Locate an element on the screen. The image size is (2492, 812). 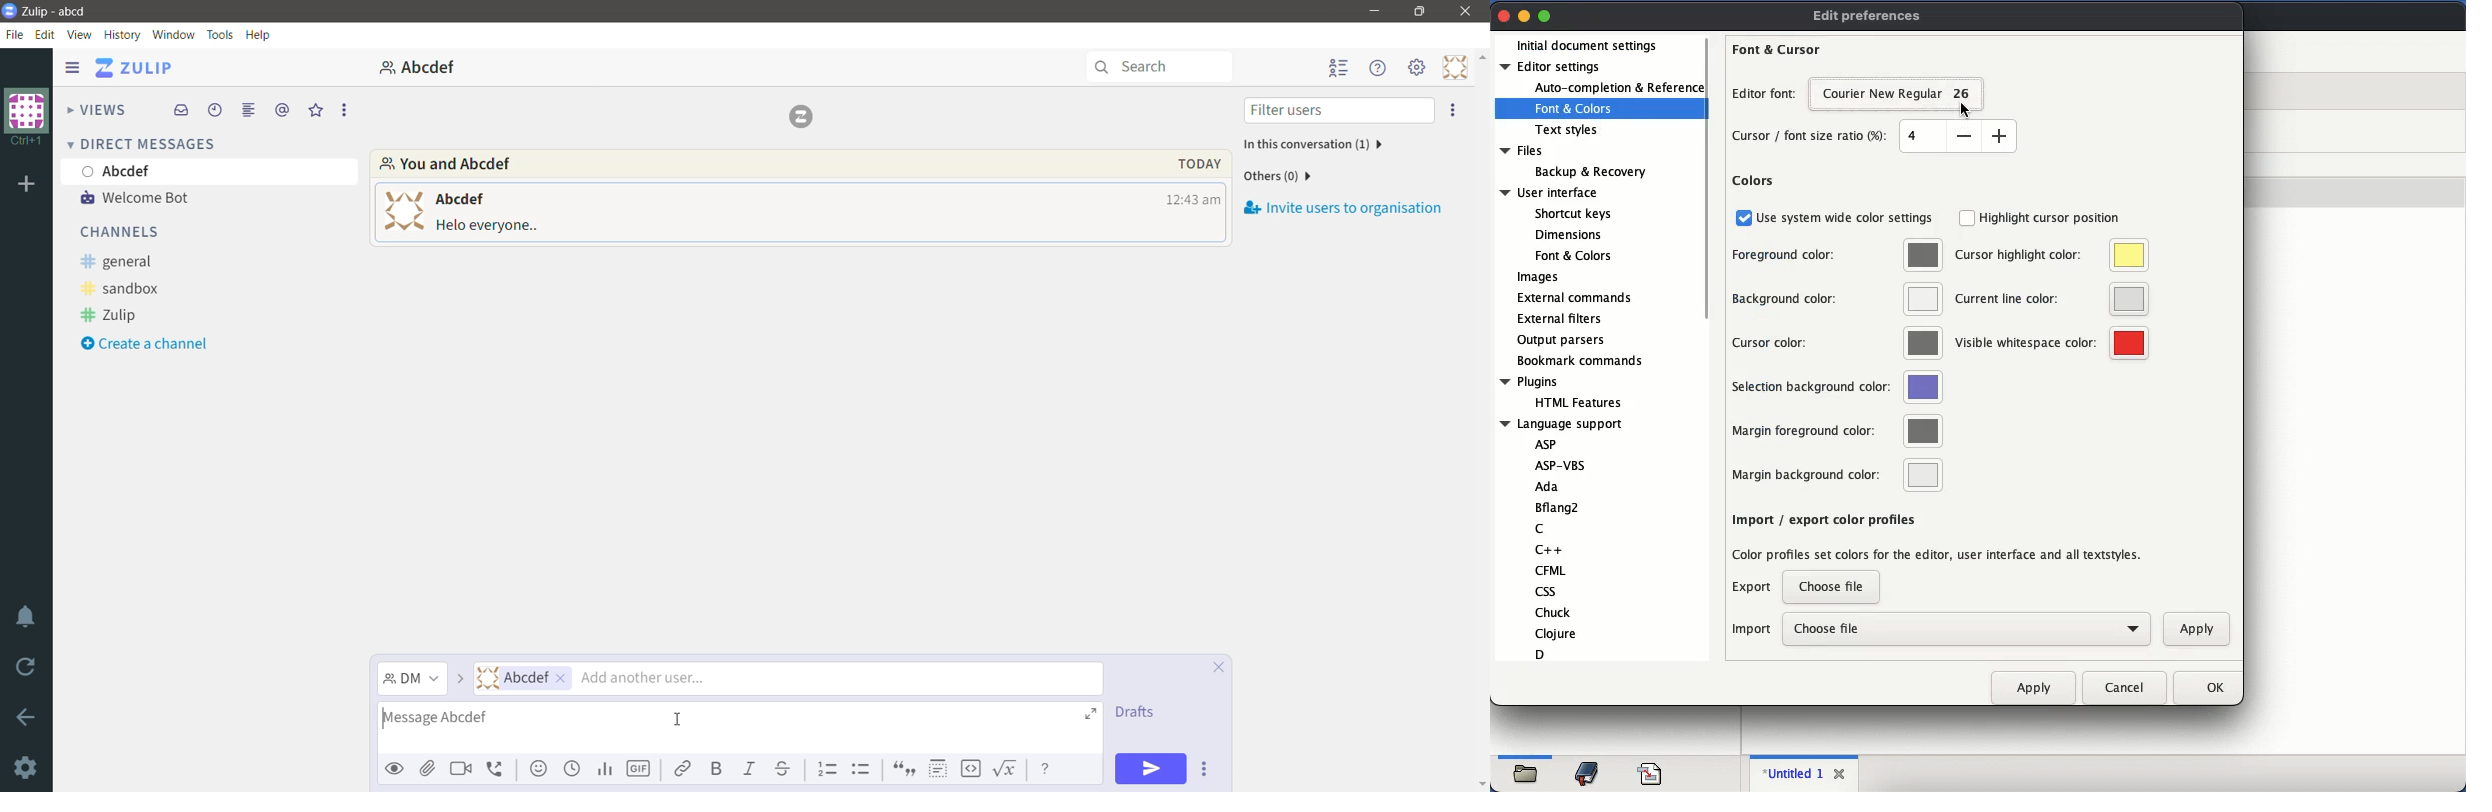
color is located at coordinates (1923, 386).